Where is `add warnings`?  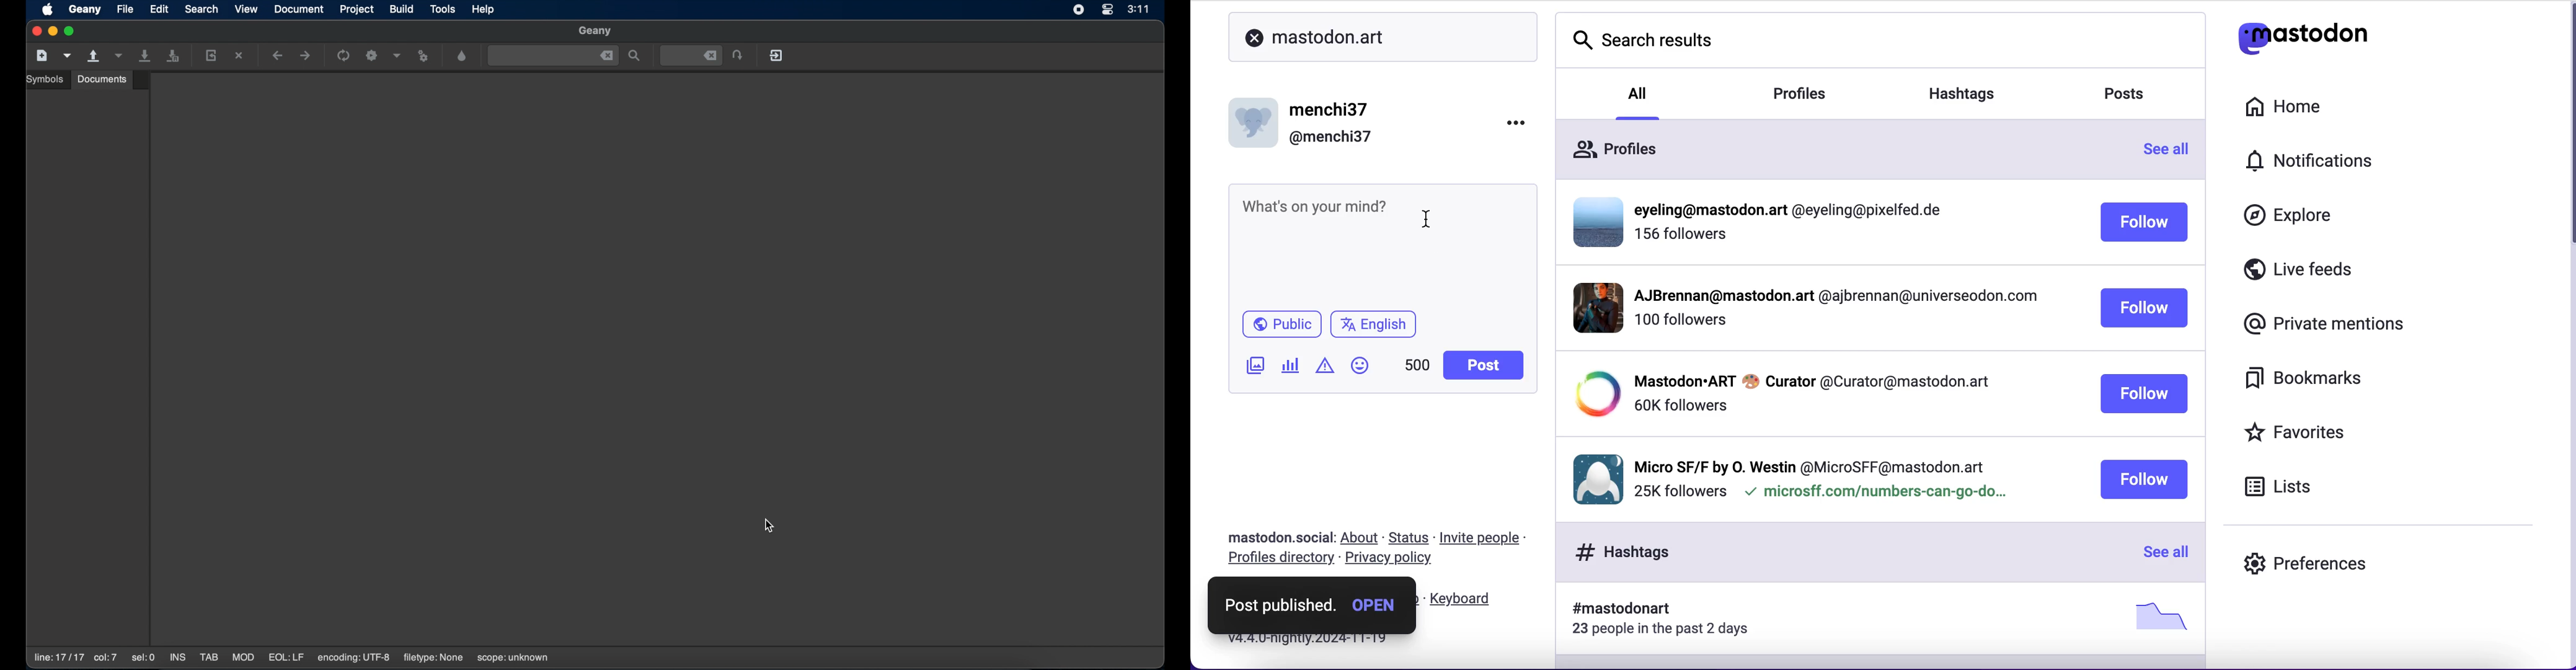 add warnings is located at coordinates (1324, 369).